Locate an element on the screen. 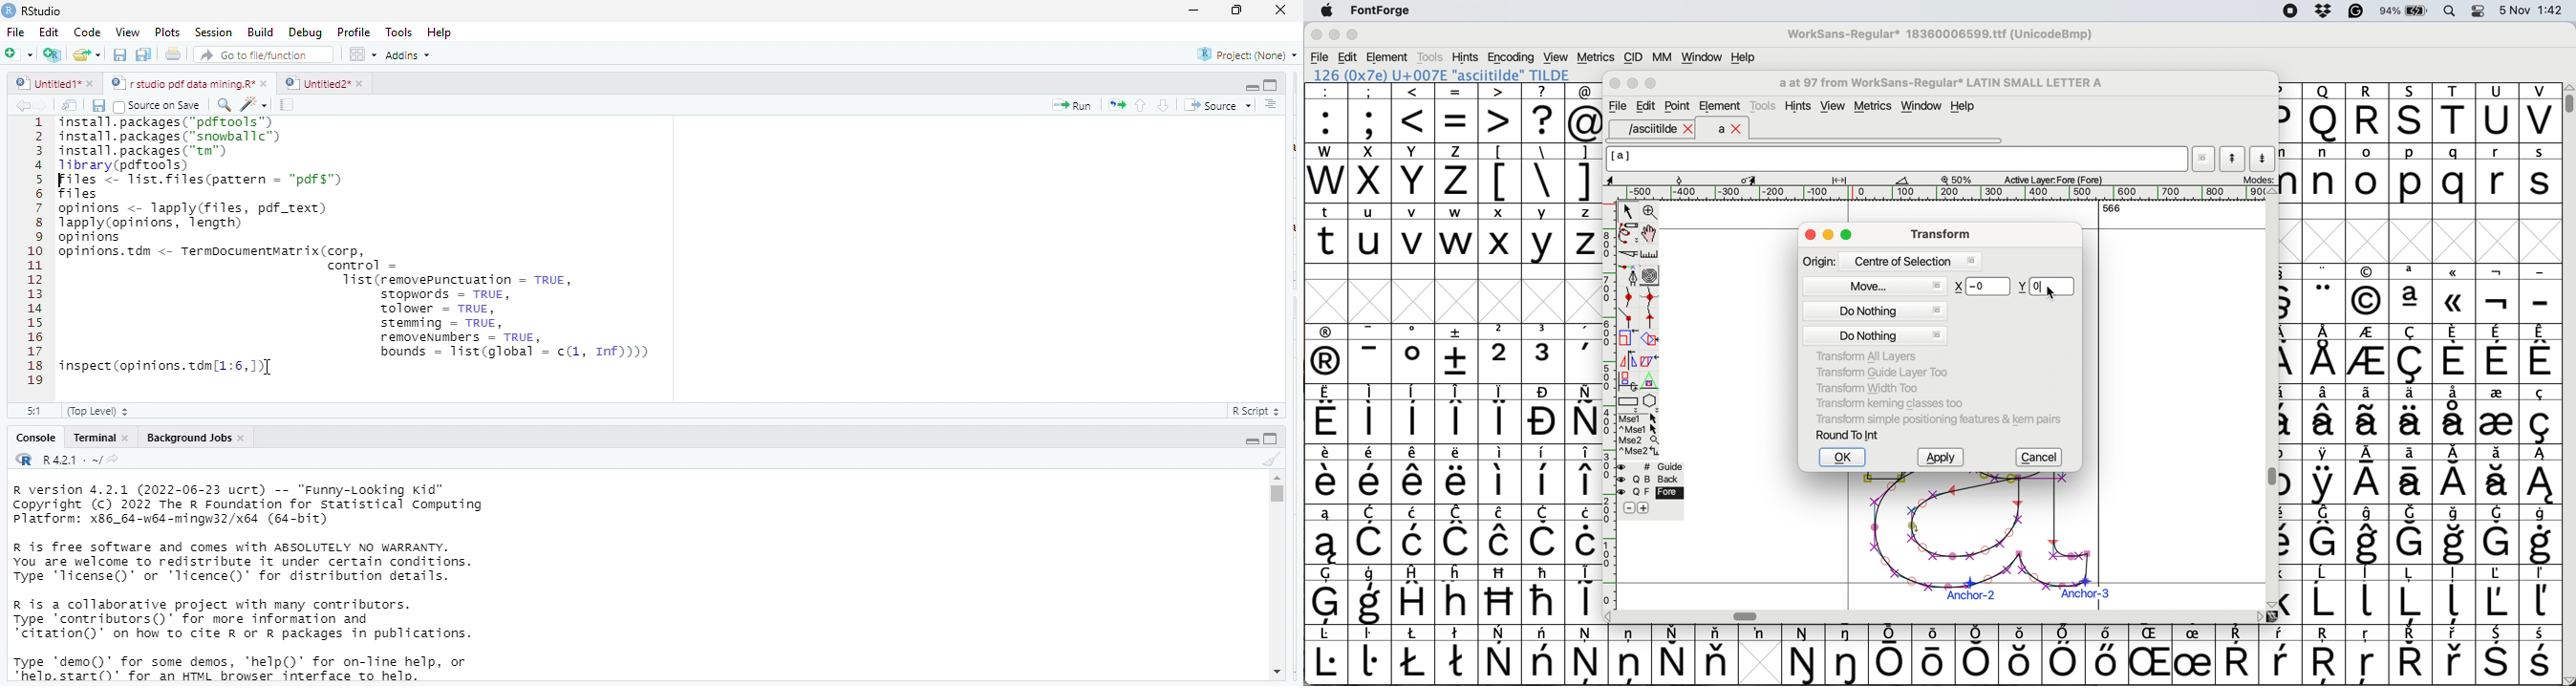 This screenshot has height=700, width=2576. \ is located at coordinates (1542, 173).